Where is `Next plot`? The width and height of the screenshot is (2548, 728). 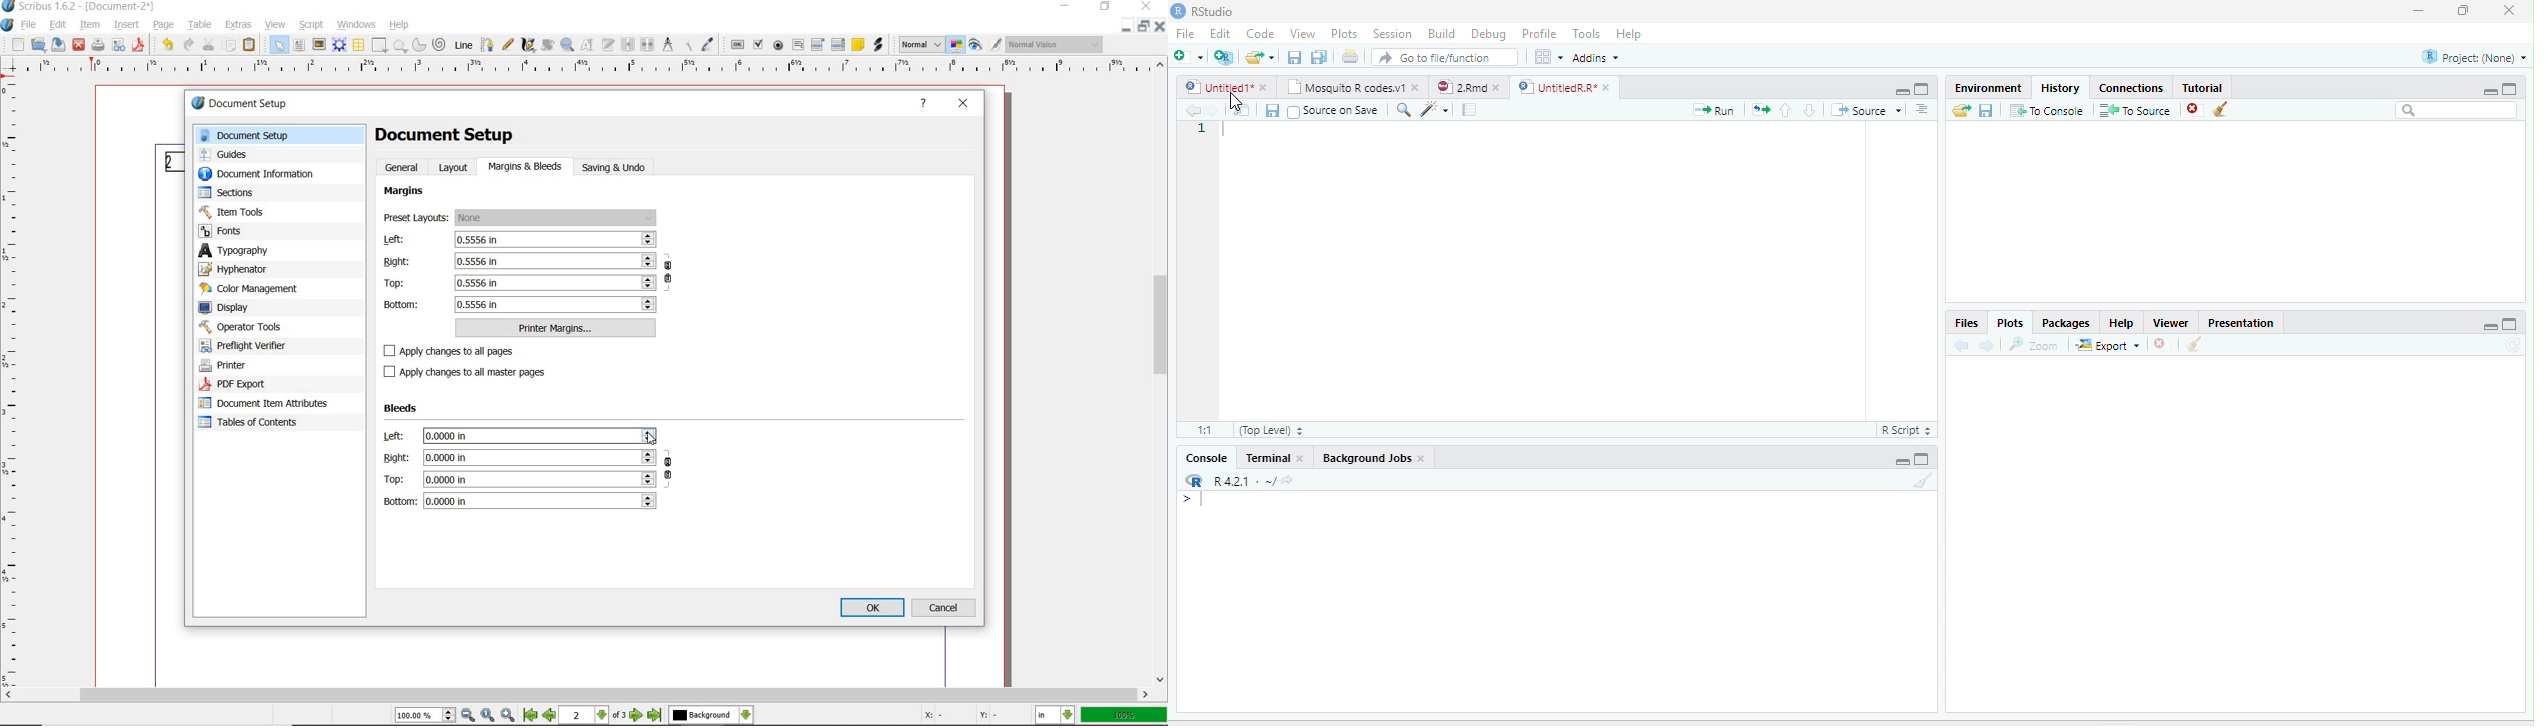
Next plot is located at coordinates (1986, 345).